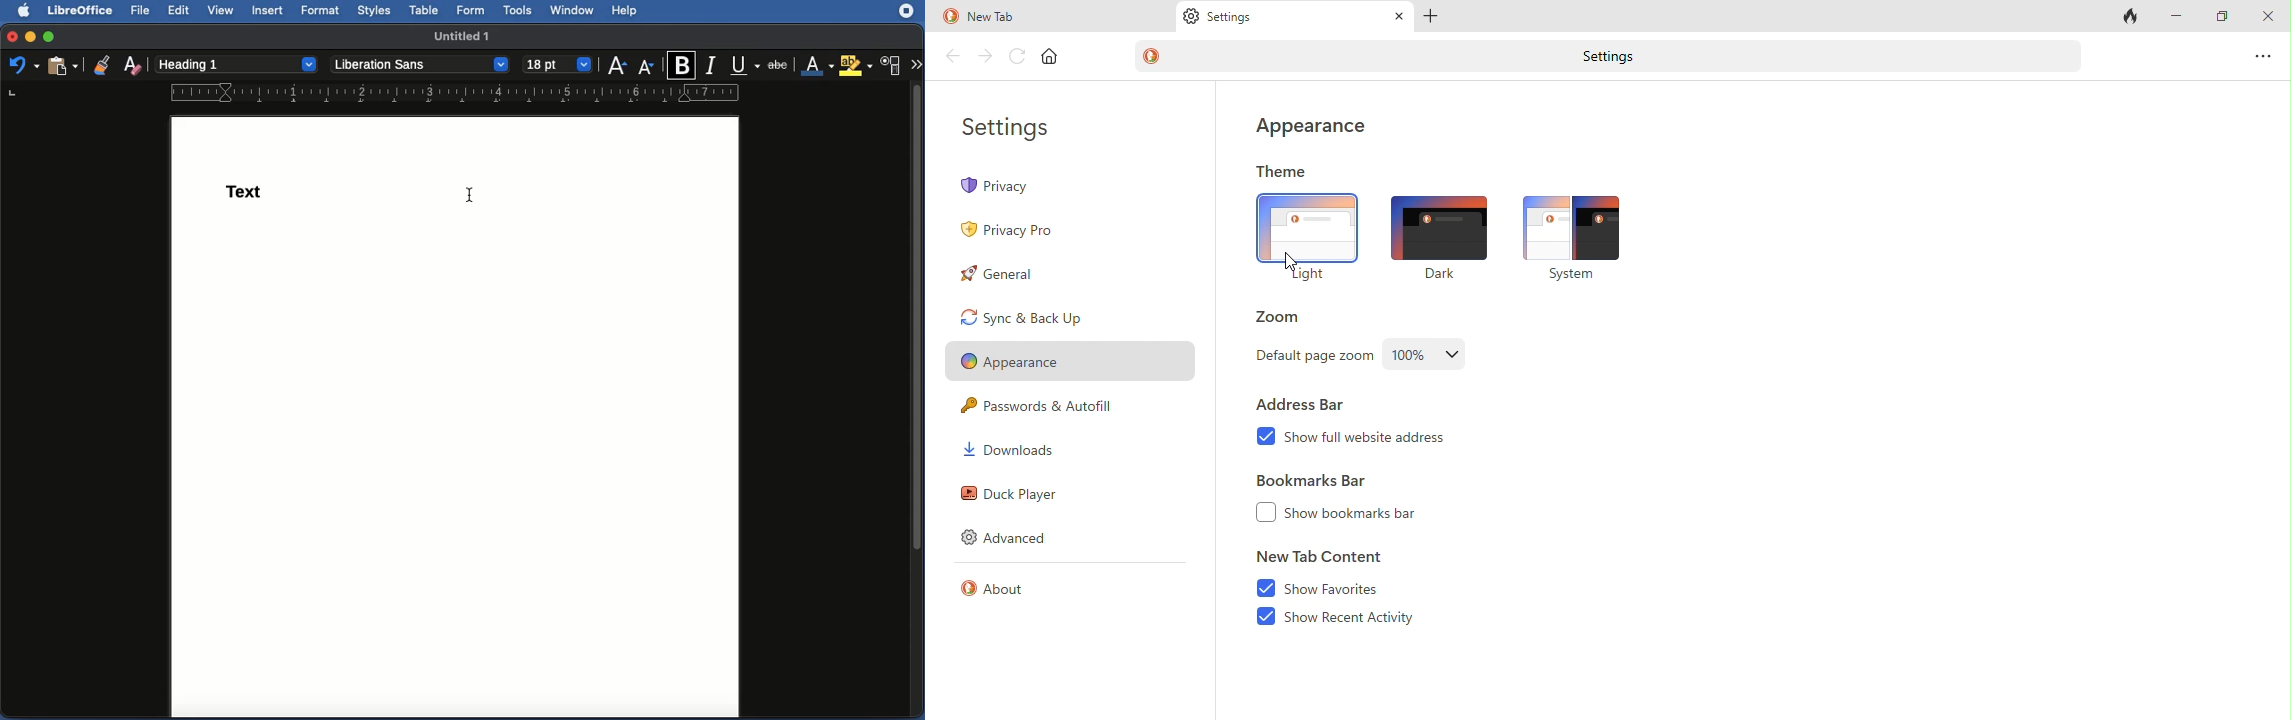 This screenshot has width=2296, height=728. Describe the element at coordinates (1015, 123) in the screenshot. I see `settings` at that location.